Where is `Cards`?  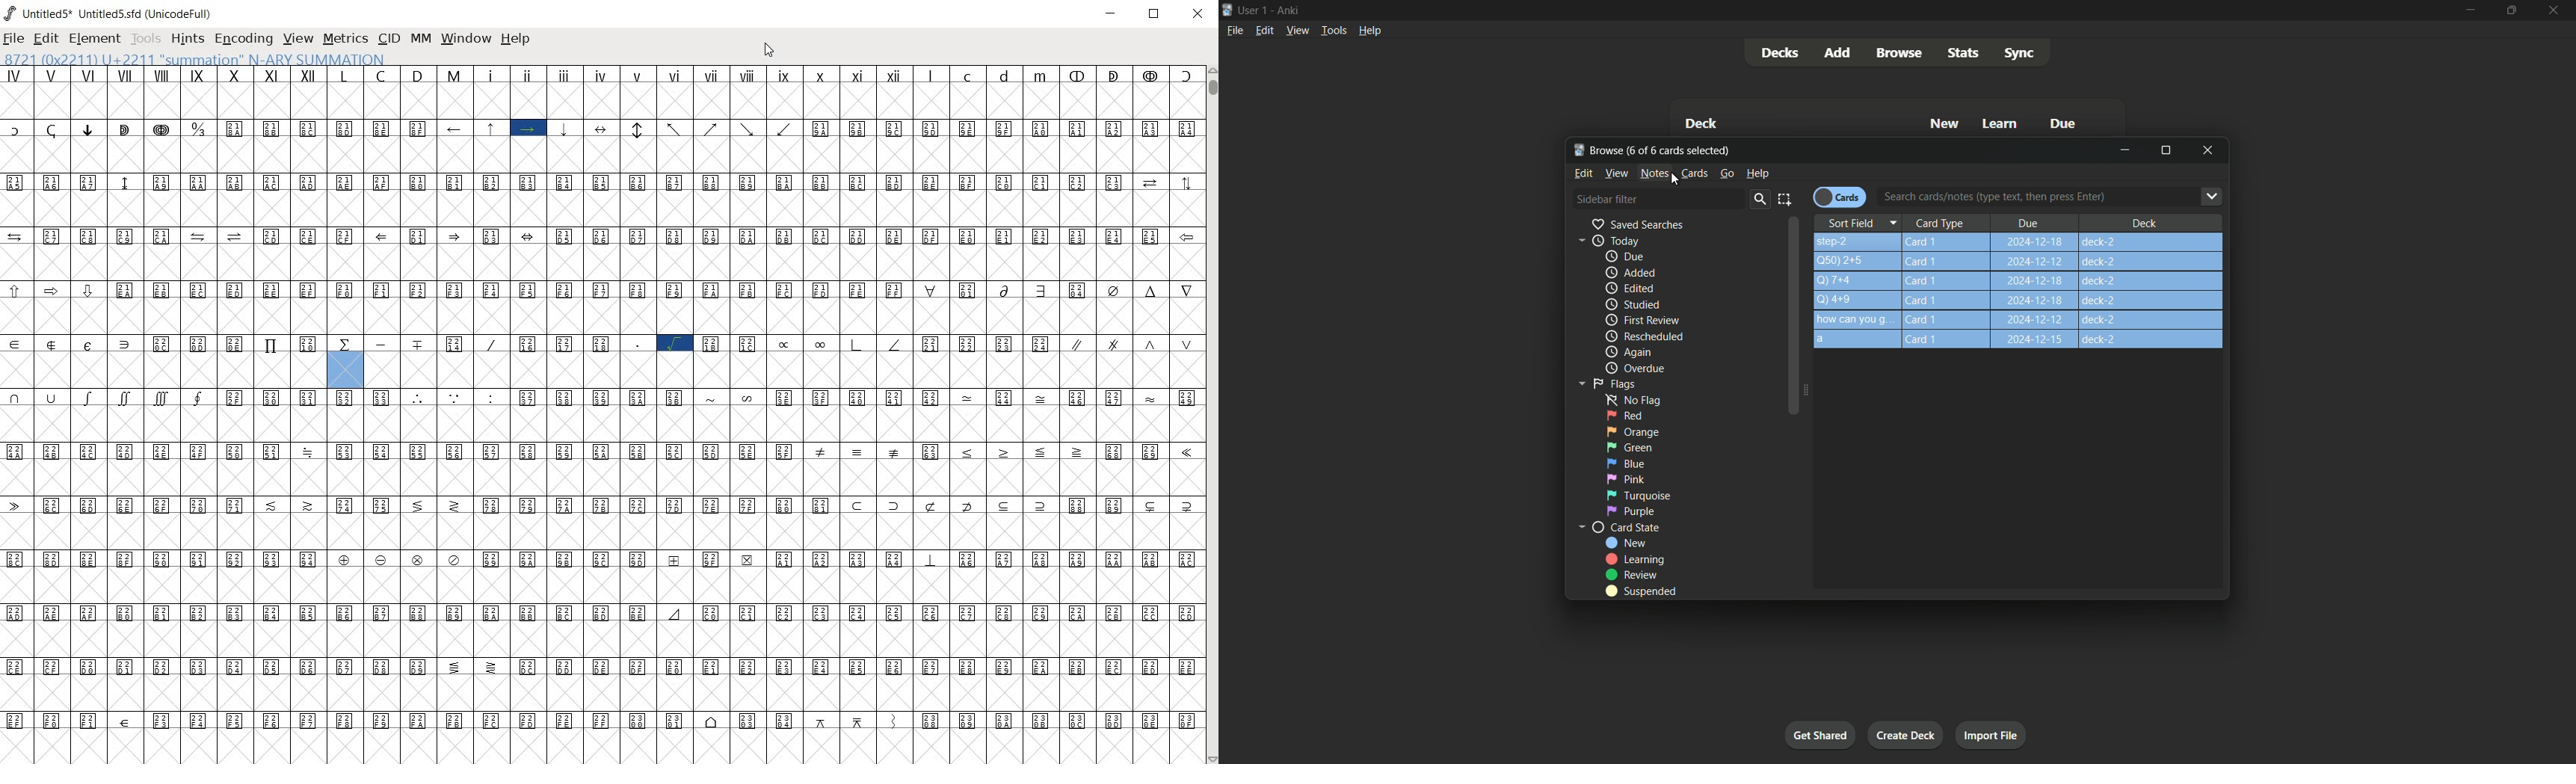
Cards is located at coordinates (1695, 173).